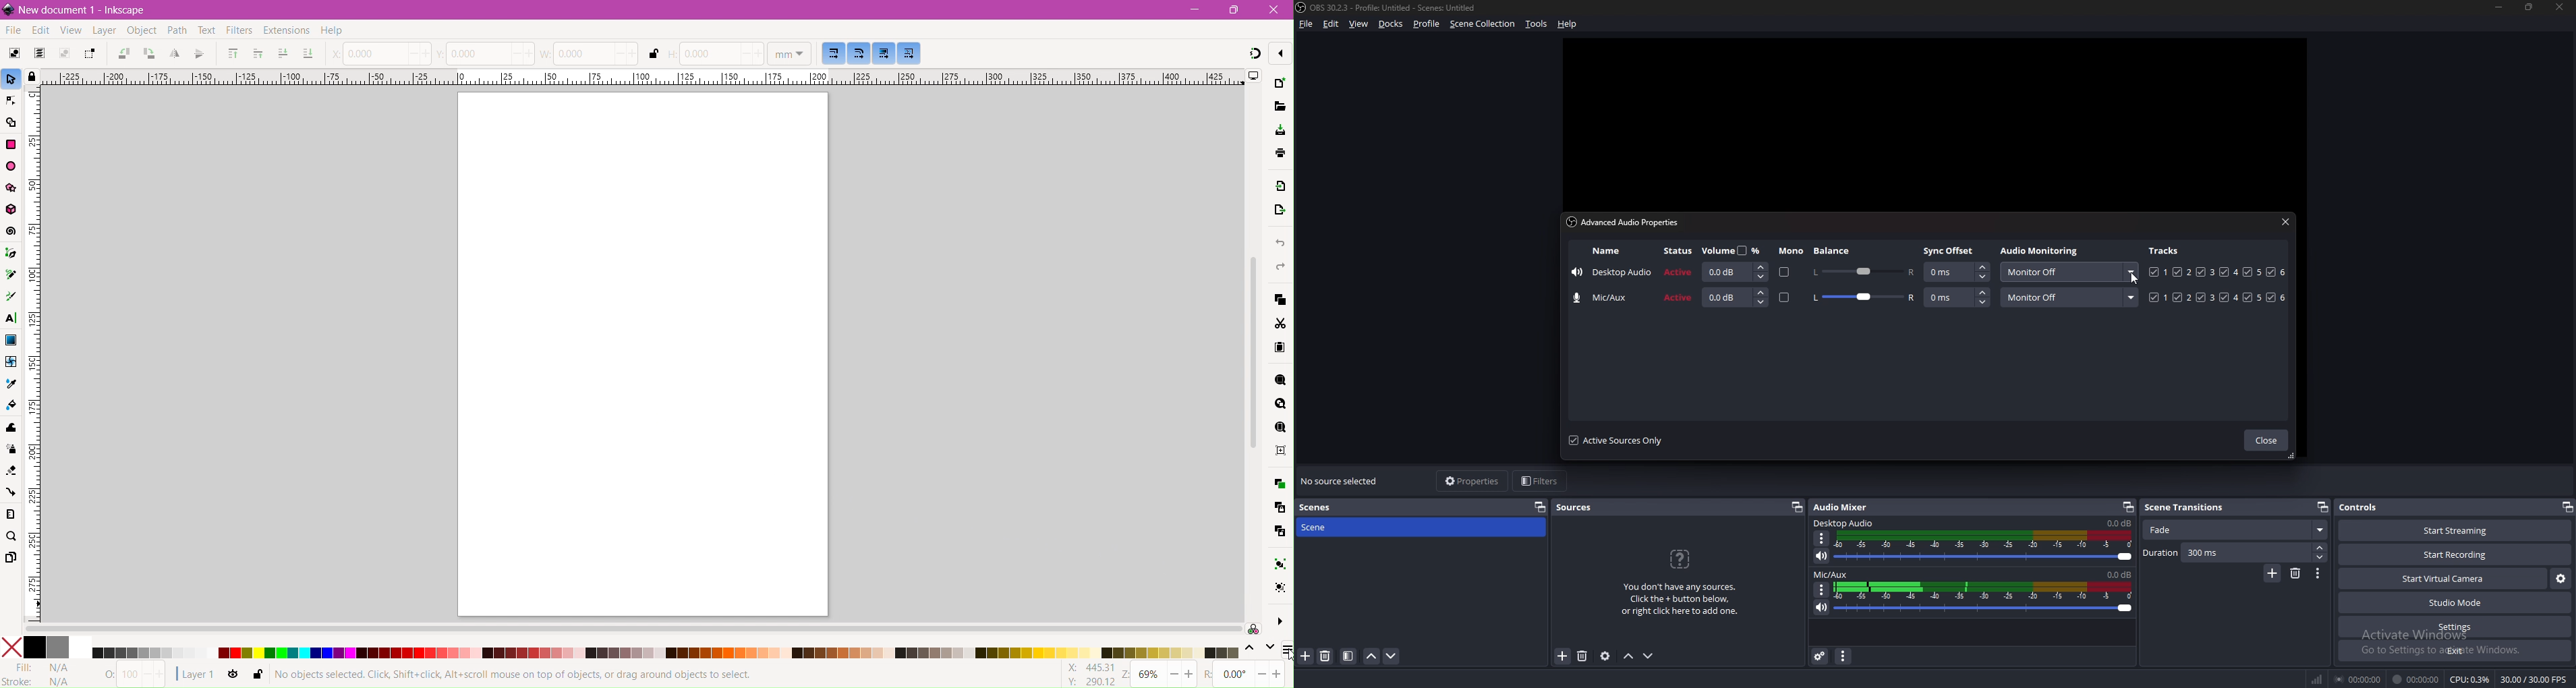 This screenshot has height=700, width=2576. I want to click on Rectangle Tool, so click(11, 146).